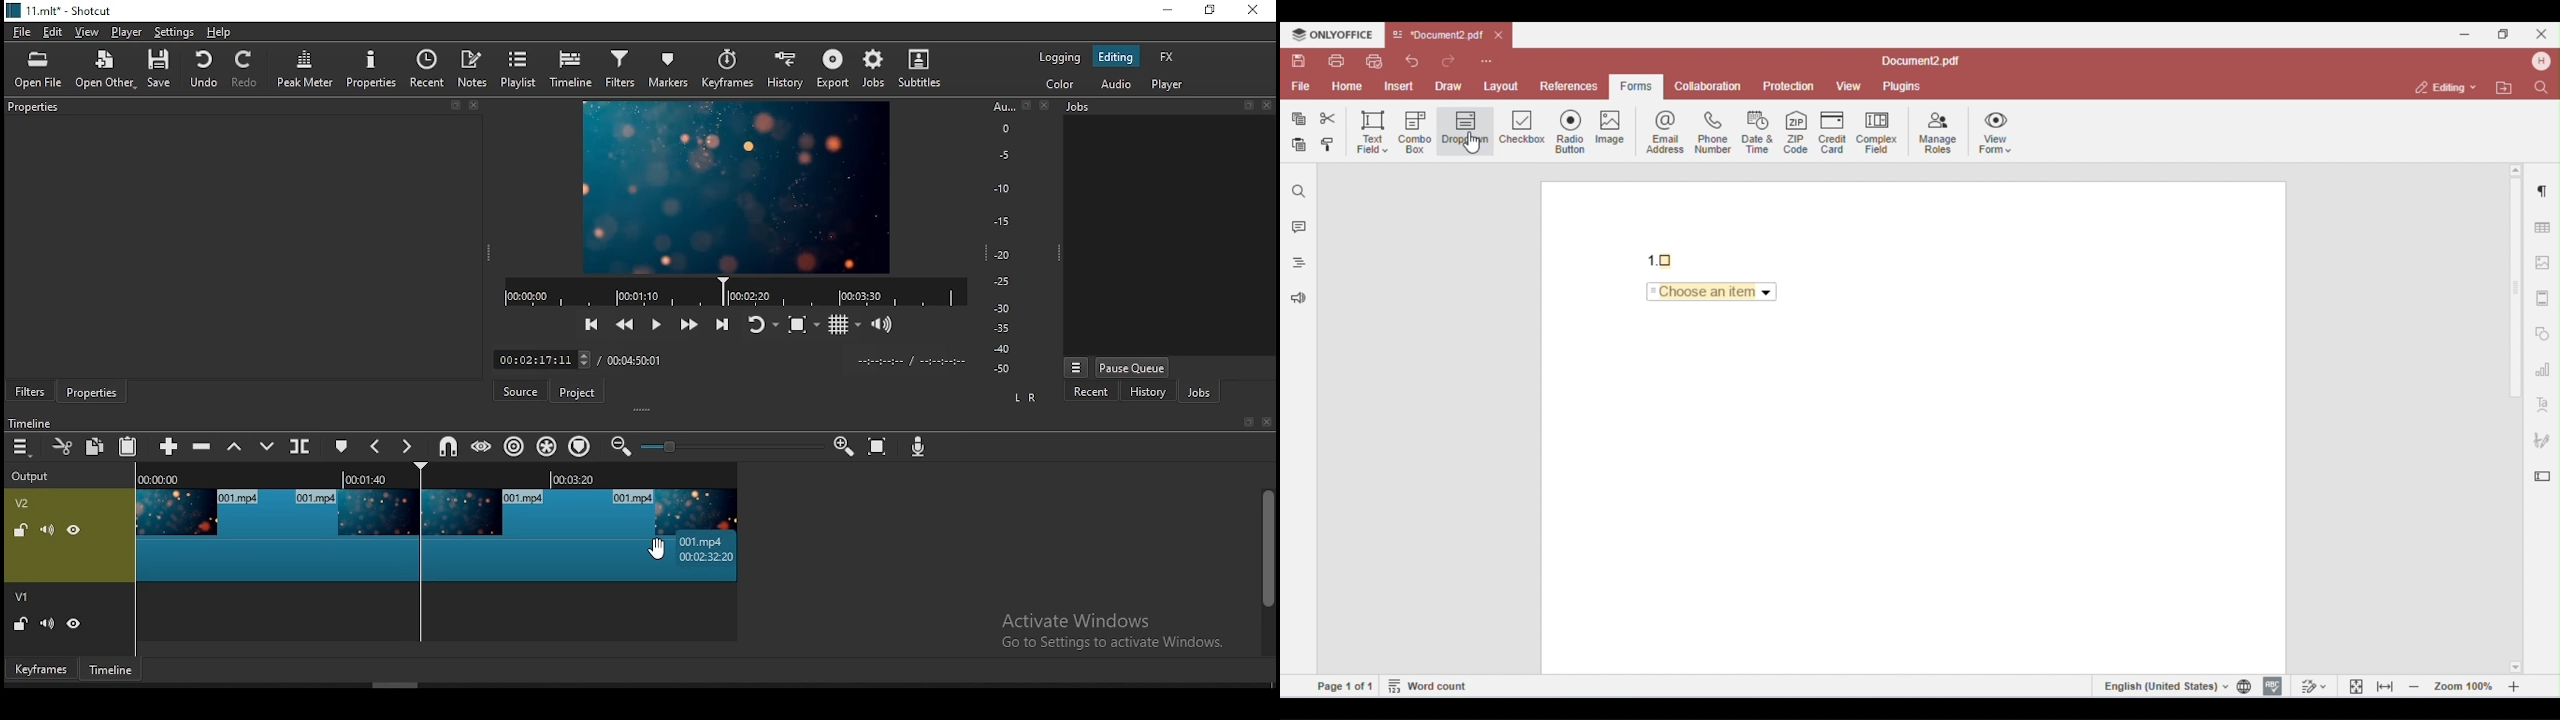 The height and width of the screenshot is (728, 2576). I want to click on MORE OPTIONS, so click(1075, 366).